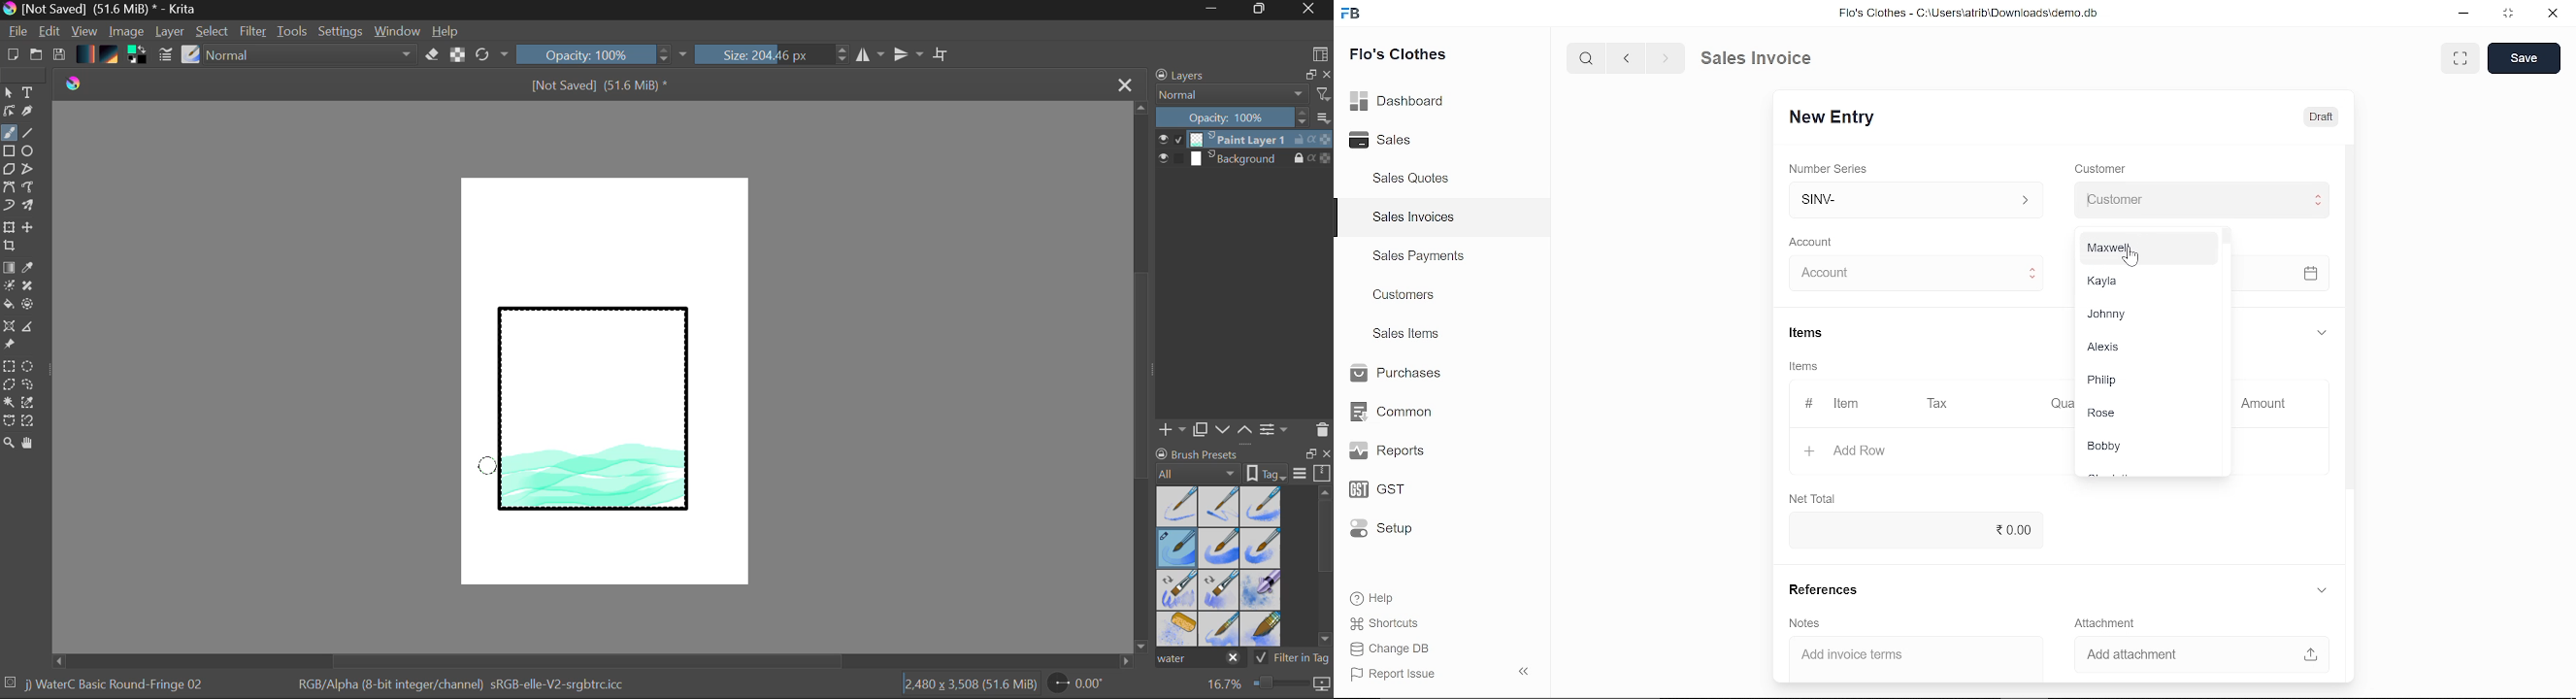 The height and width of the screenshot is (700, 2576). What do you see at coordinates (1396, 57) in the screenshot?
I see `Flo's Clothes` at bounding box center [1396, 57].